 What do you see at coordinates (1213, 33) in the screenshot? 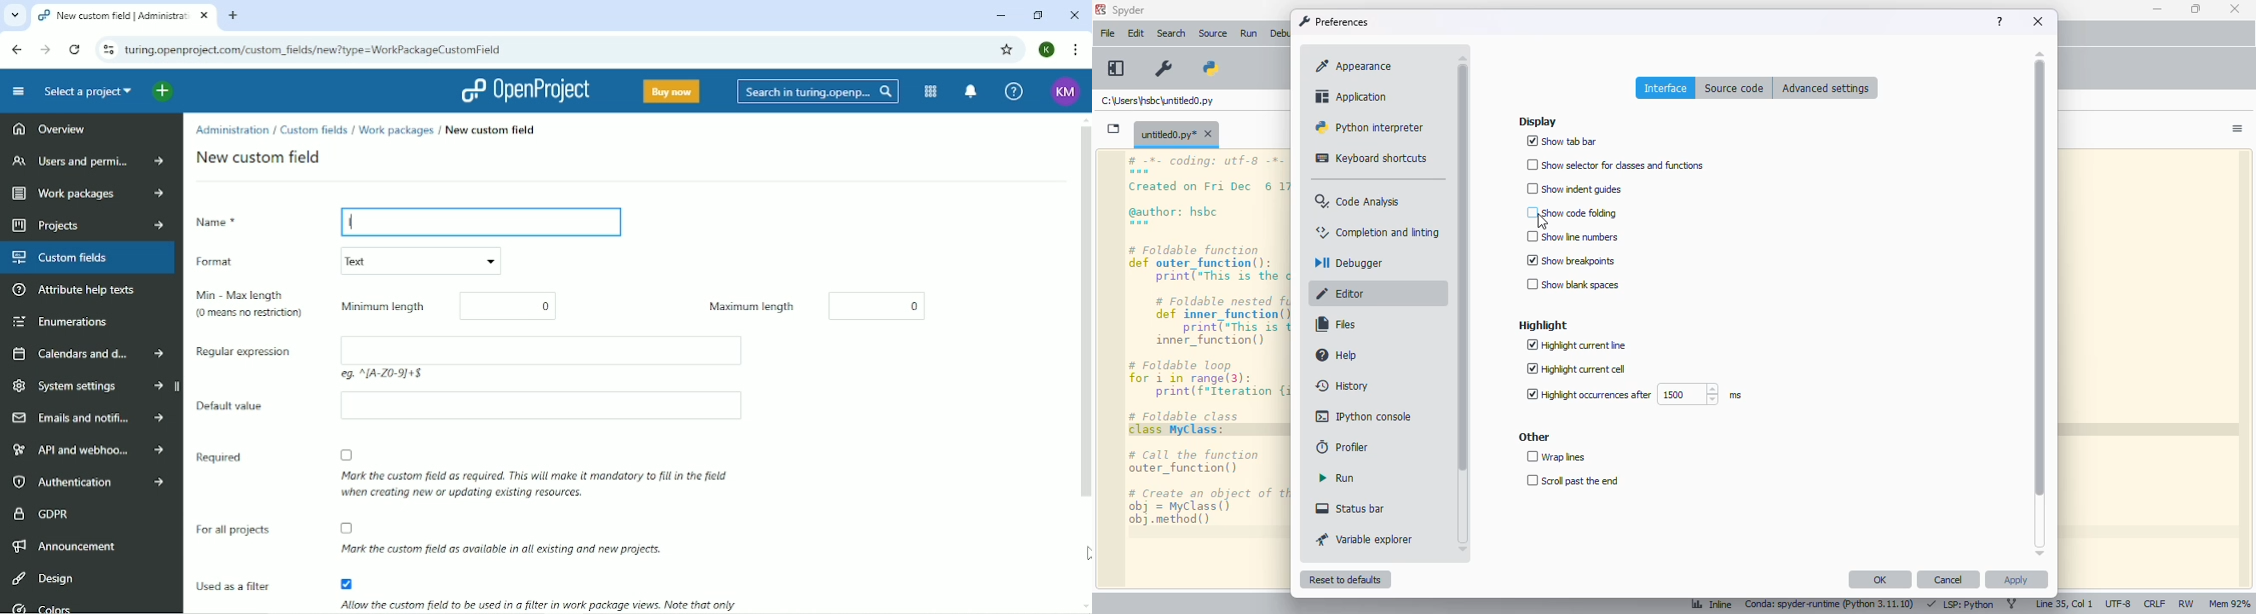
I see `source` at bounding box center [1213, 33].